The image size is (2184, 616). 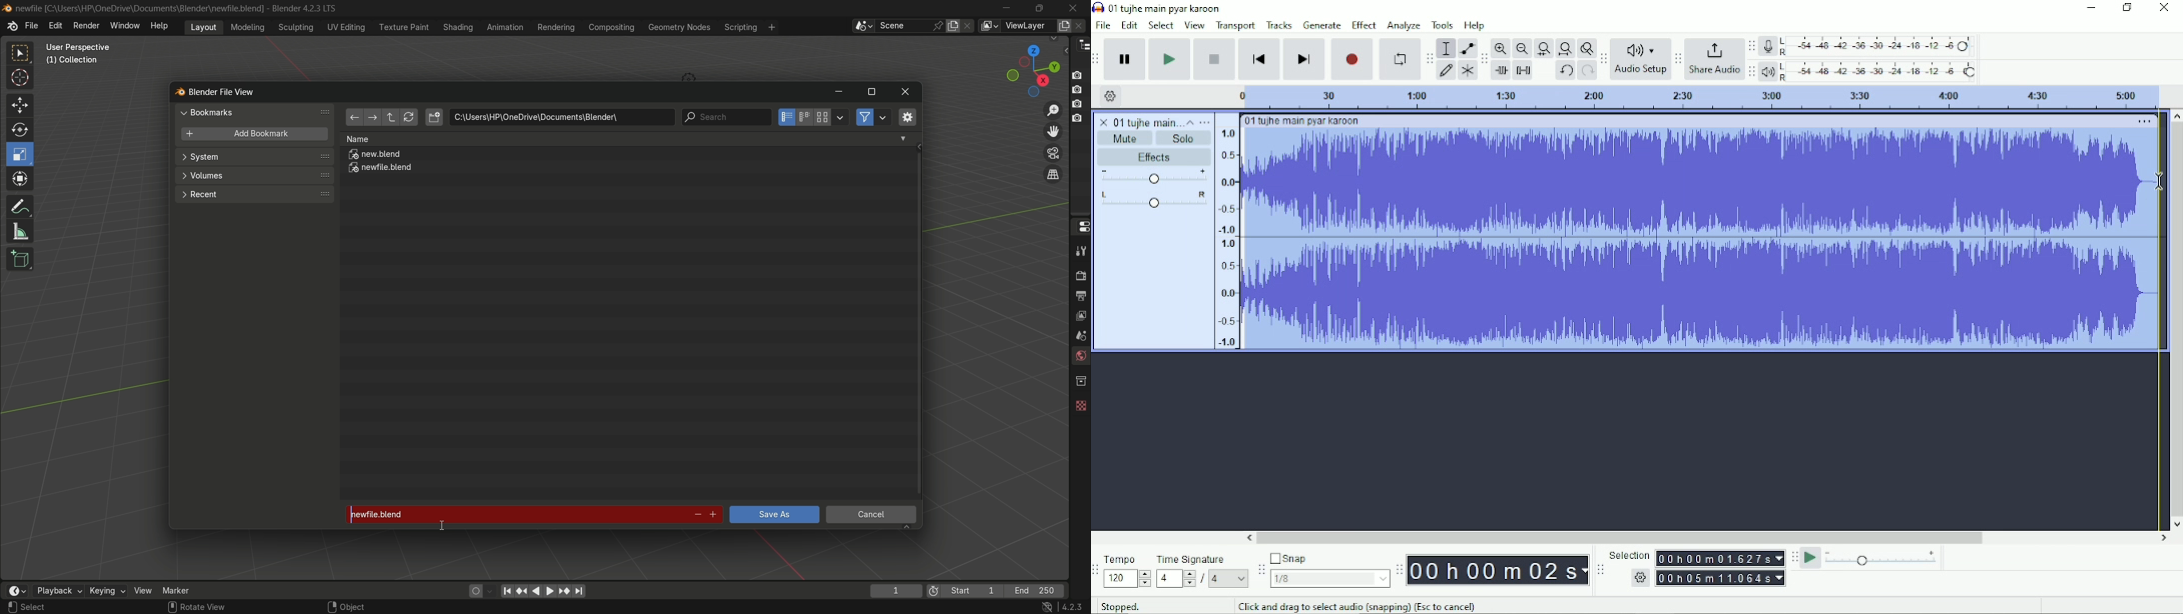 I want to click on 120, so click(x=1127, y=579).